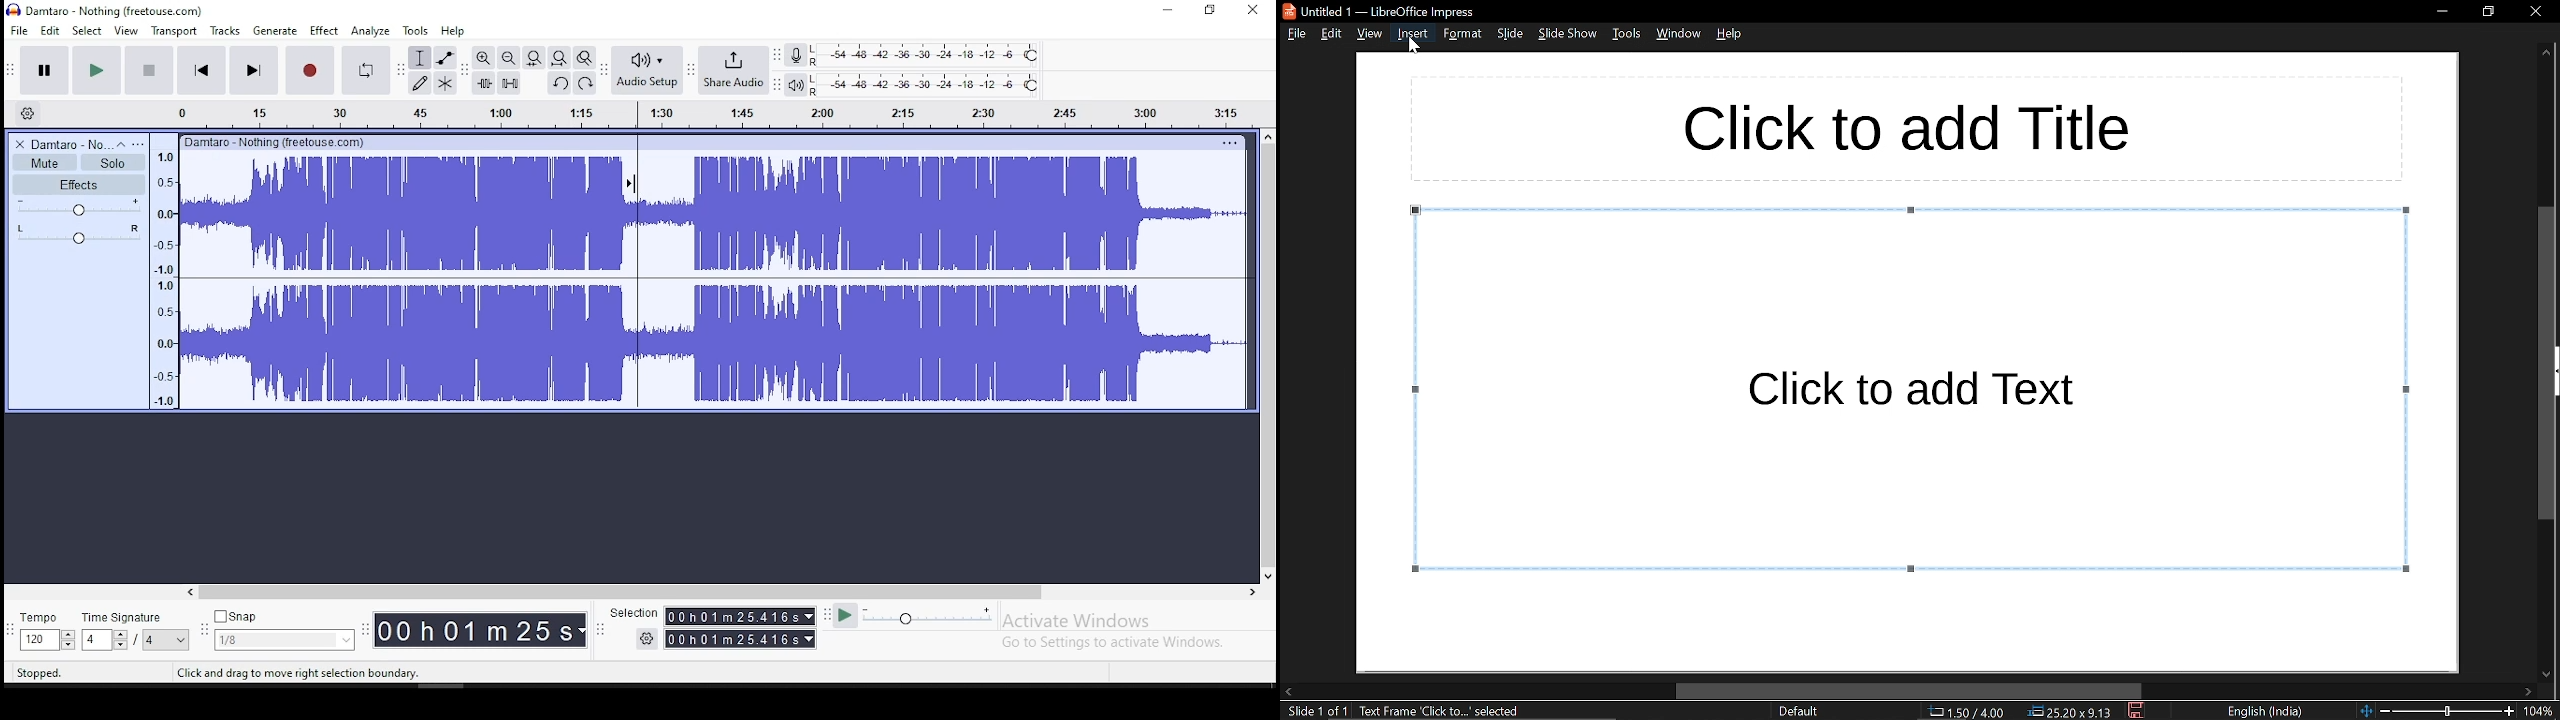 This screenshot has width=2576, height=728. I want to click on help, so click(453, 31).